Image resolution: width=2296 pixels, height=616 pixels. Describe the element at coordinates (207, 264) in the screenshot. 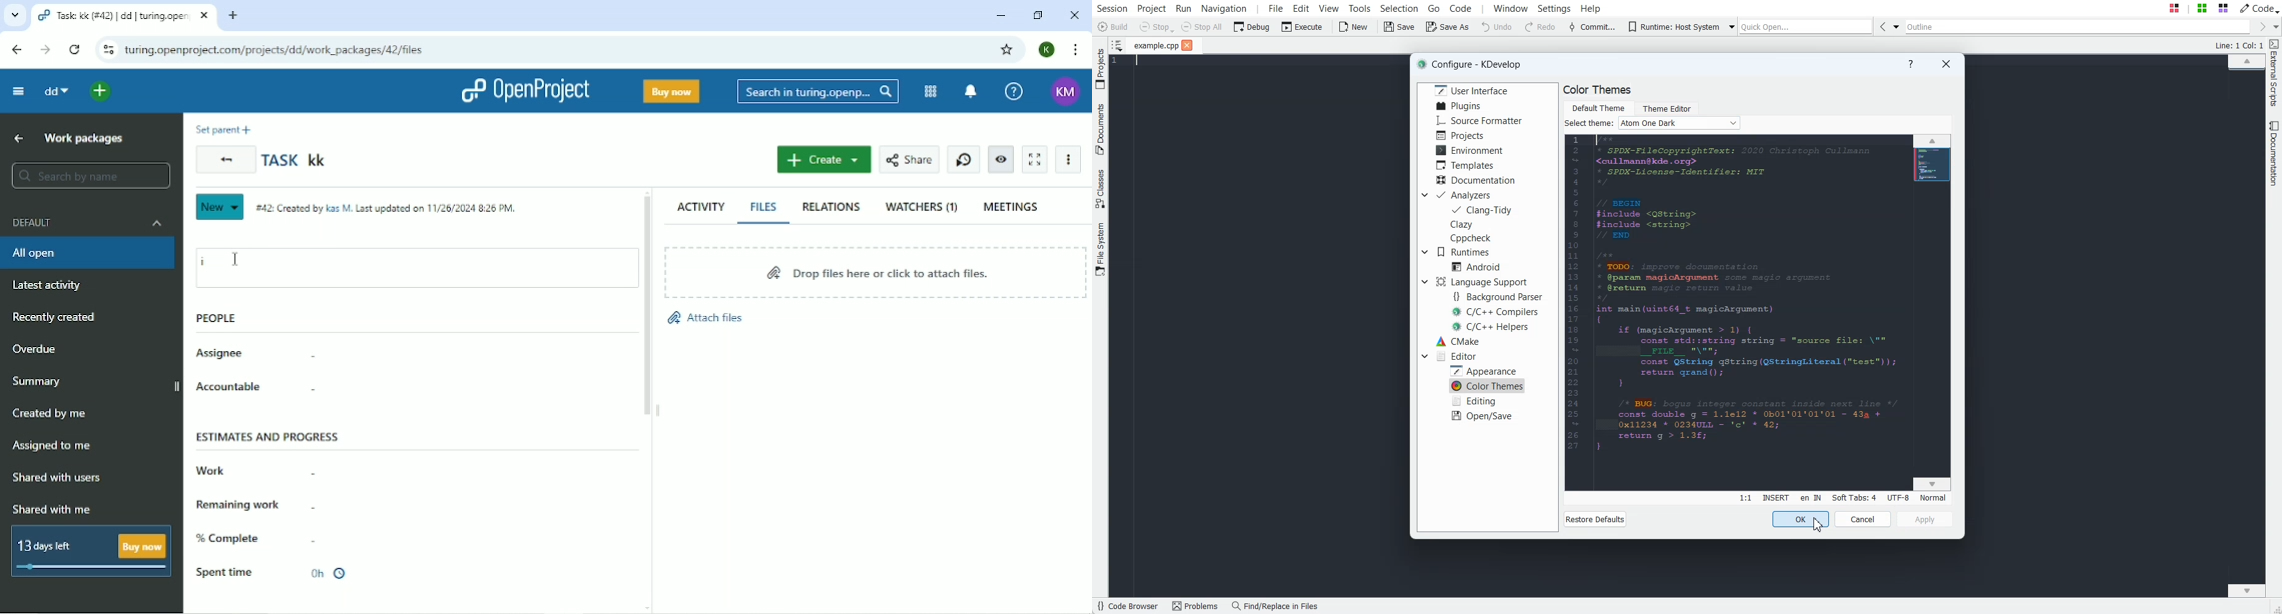

I see `i` at that location.